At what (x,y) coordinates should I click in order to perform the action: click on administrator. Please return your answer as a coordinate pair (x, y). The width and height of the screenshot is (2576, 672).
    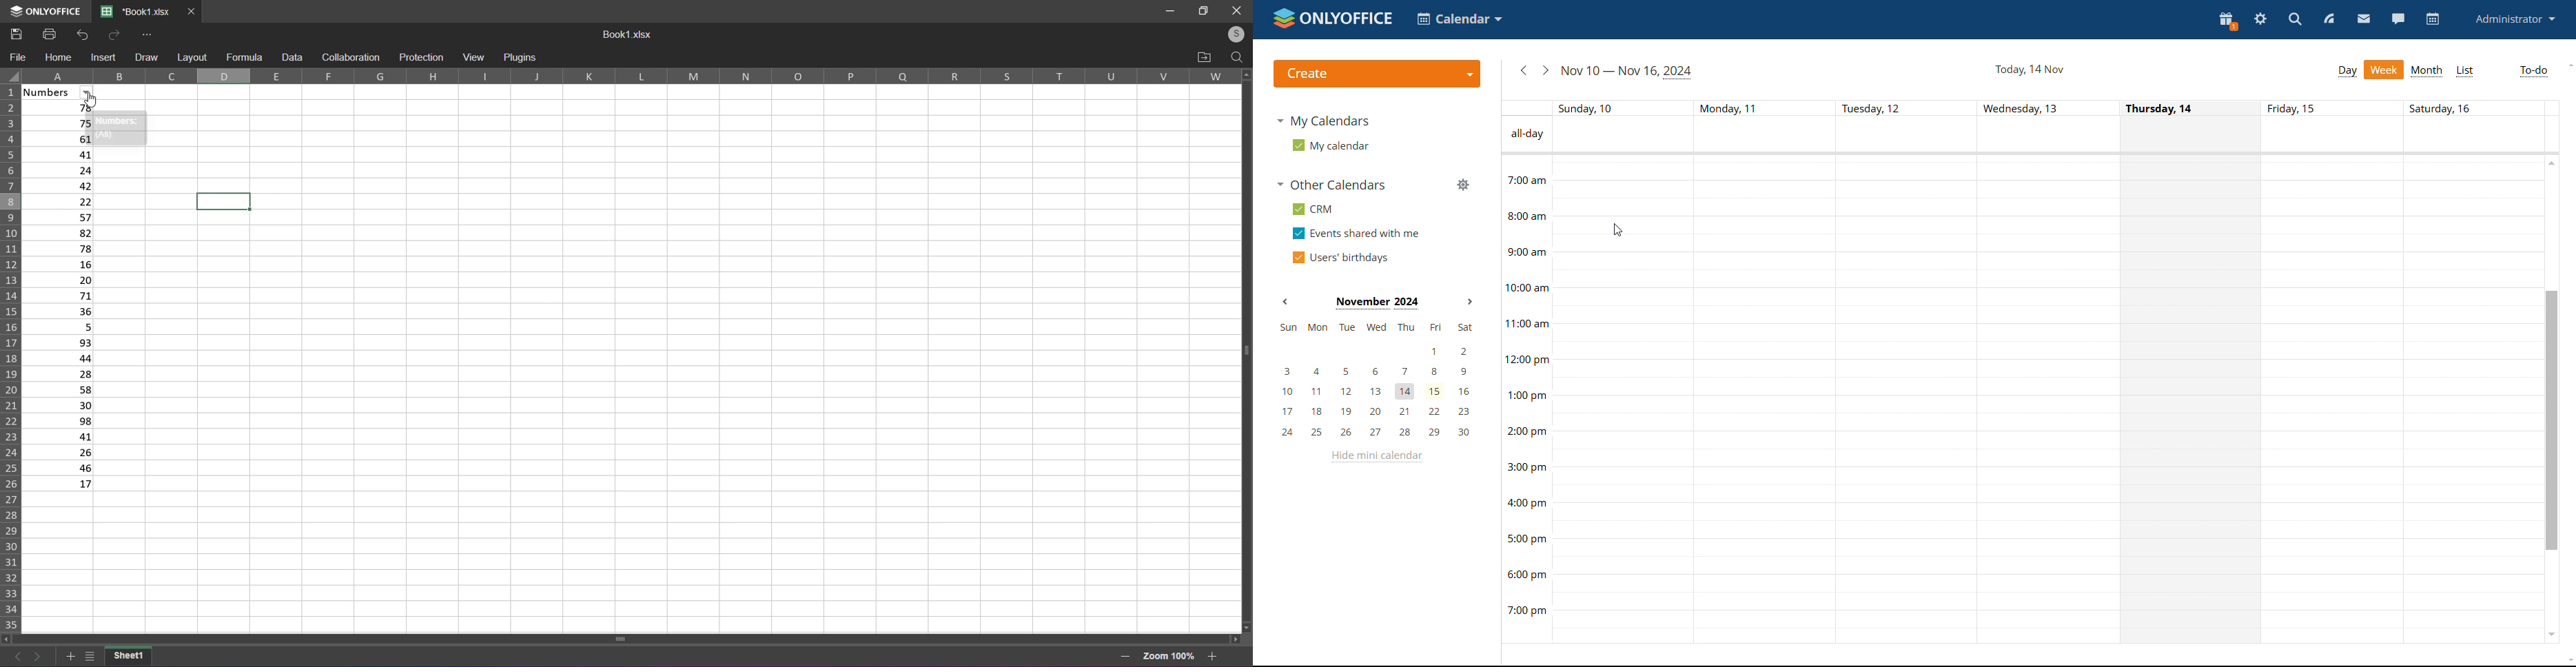
    Looking at the image, I should click on (2514, 18).